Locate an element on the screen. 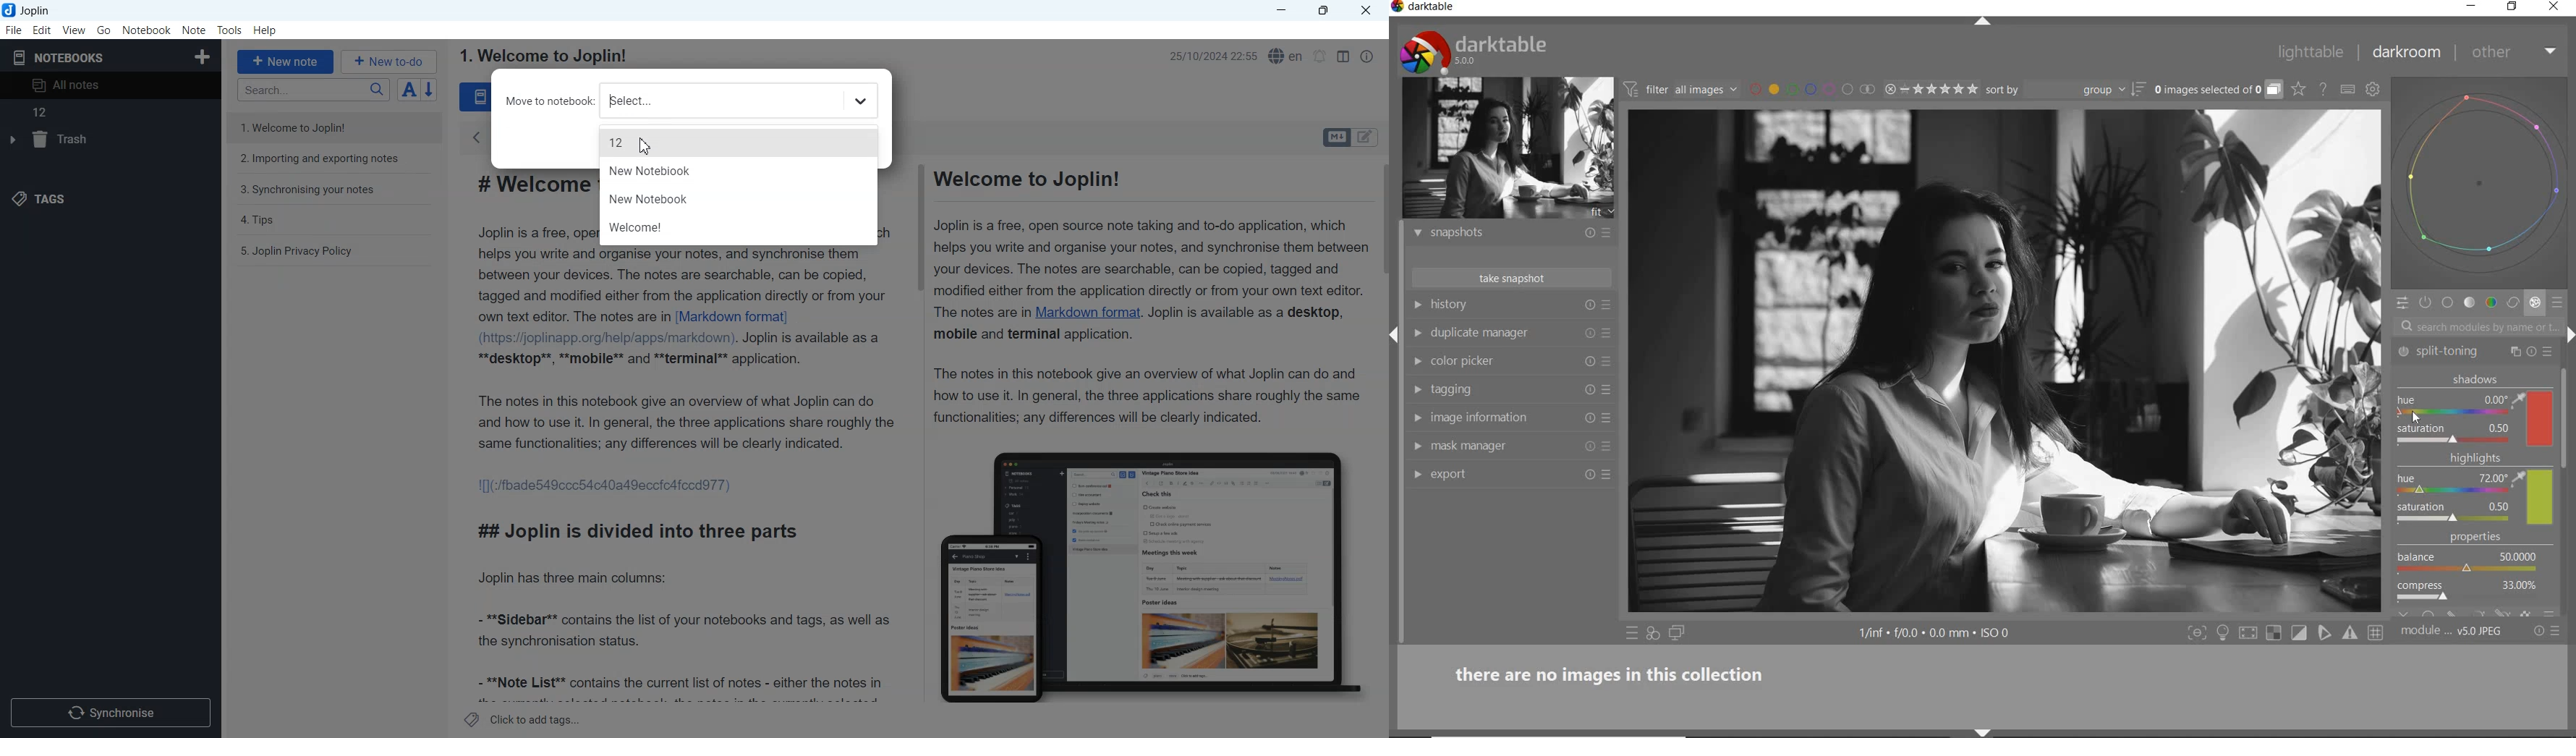 Image resolution: width=2576 pixels, height=756 pixels. Set timer is located at coordinates (1320, 56).